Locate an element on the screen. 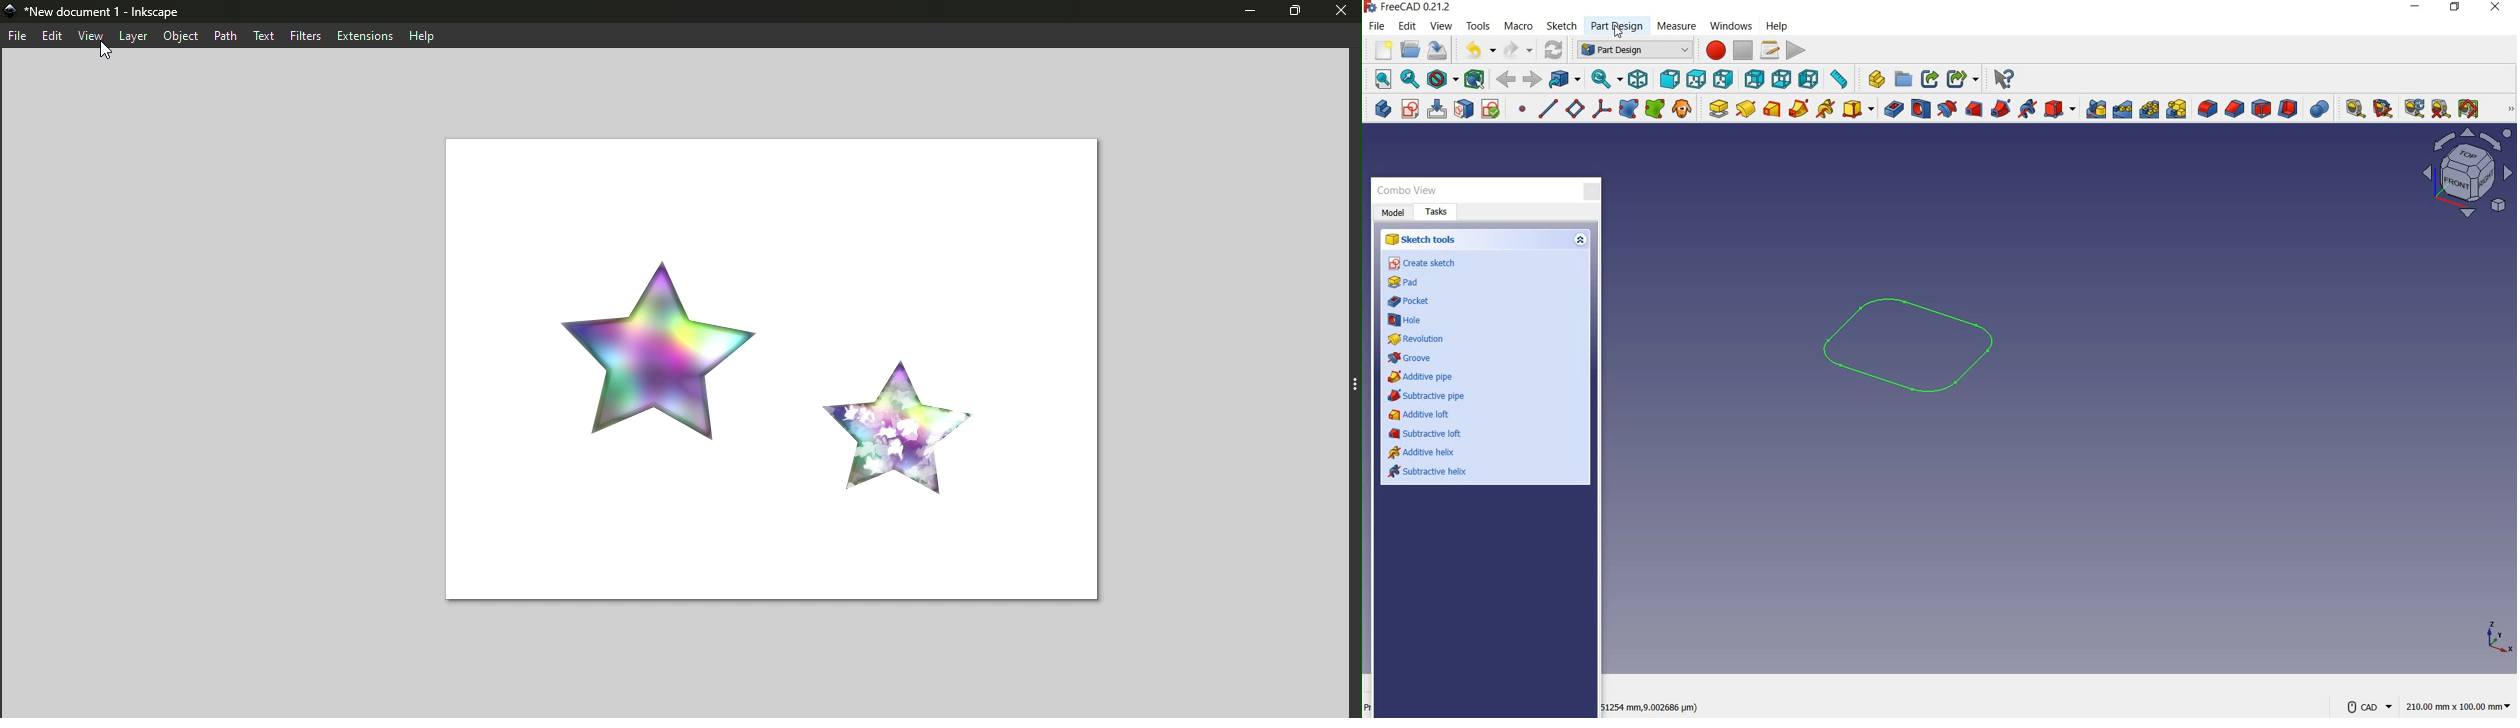 The image size is (2520, 728). Object is located at coordinates (181, 35).